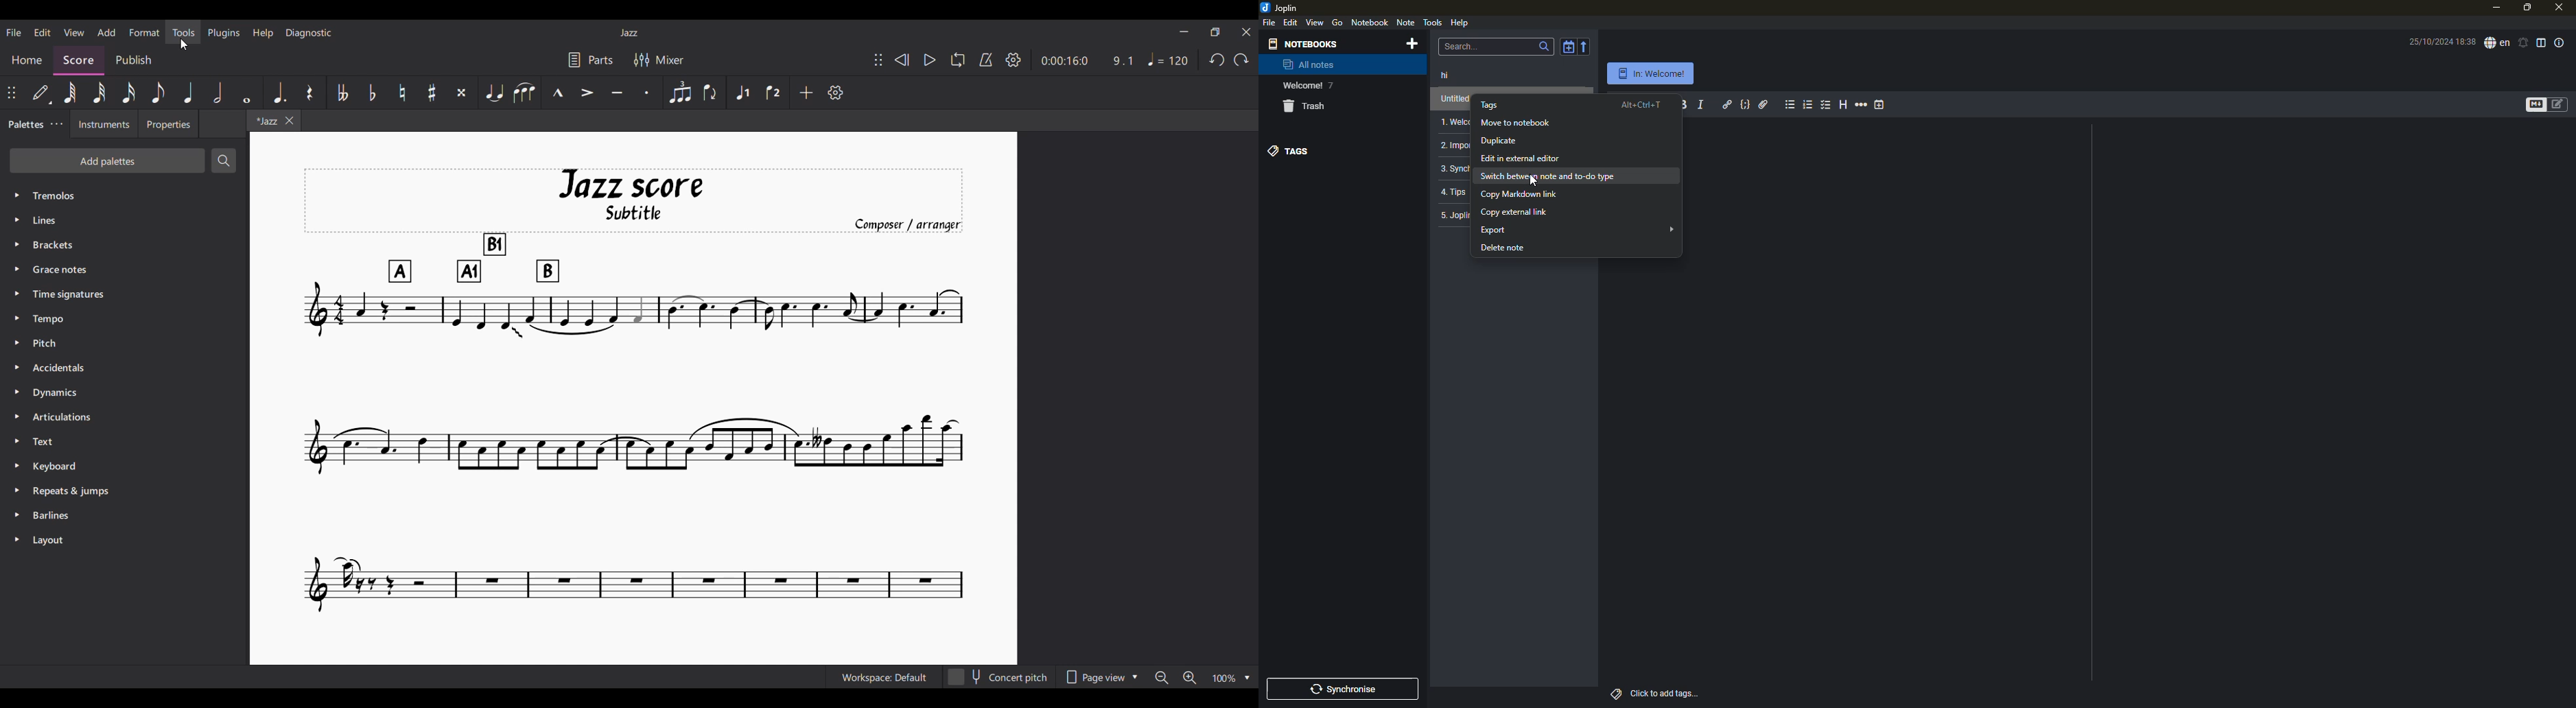  What do you see at coordinates (1337, 23) in the screenshot?
I see `go` at bounding box center [1337, 23].